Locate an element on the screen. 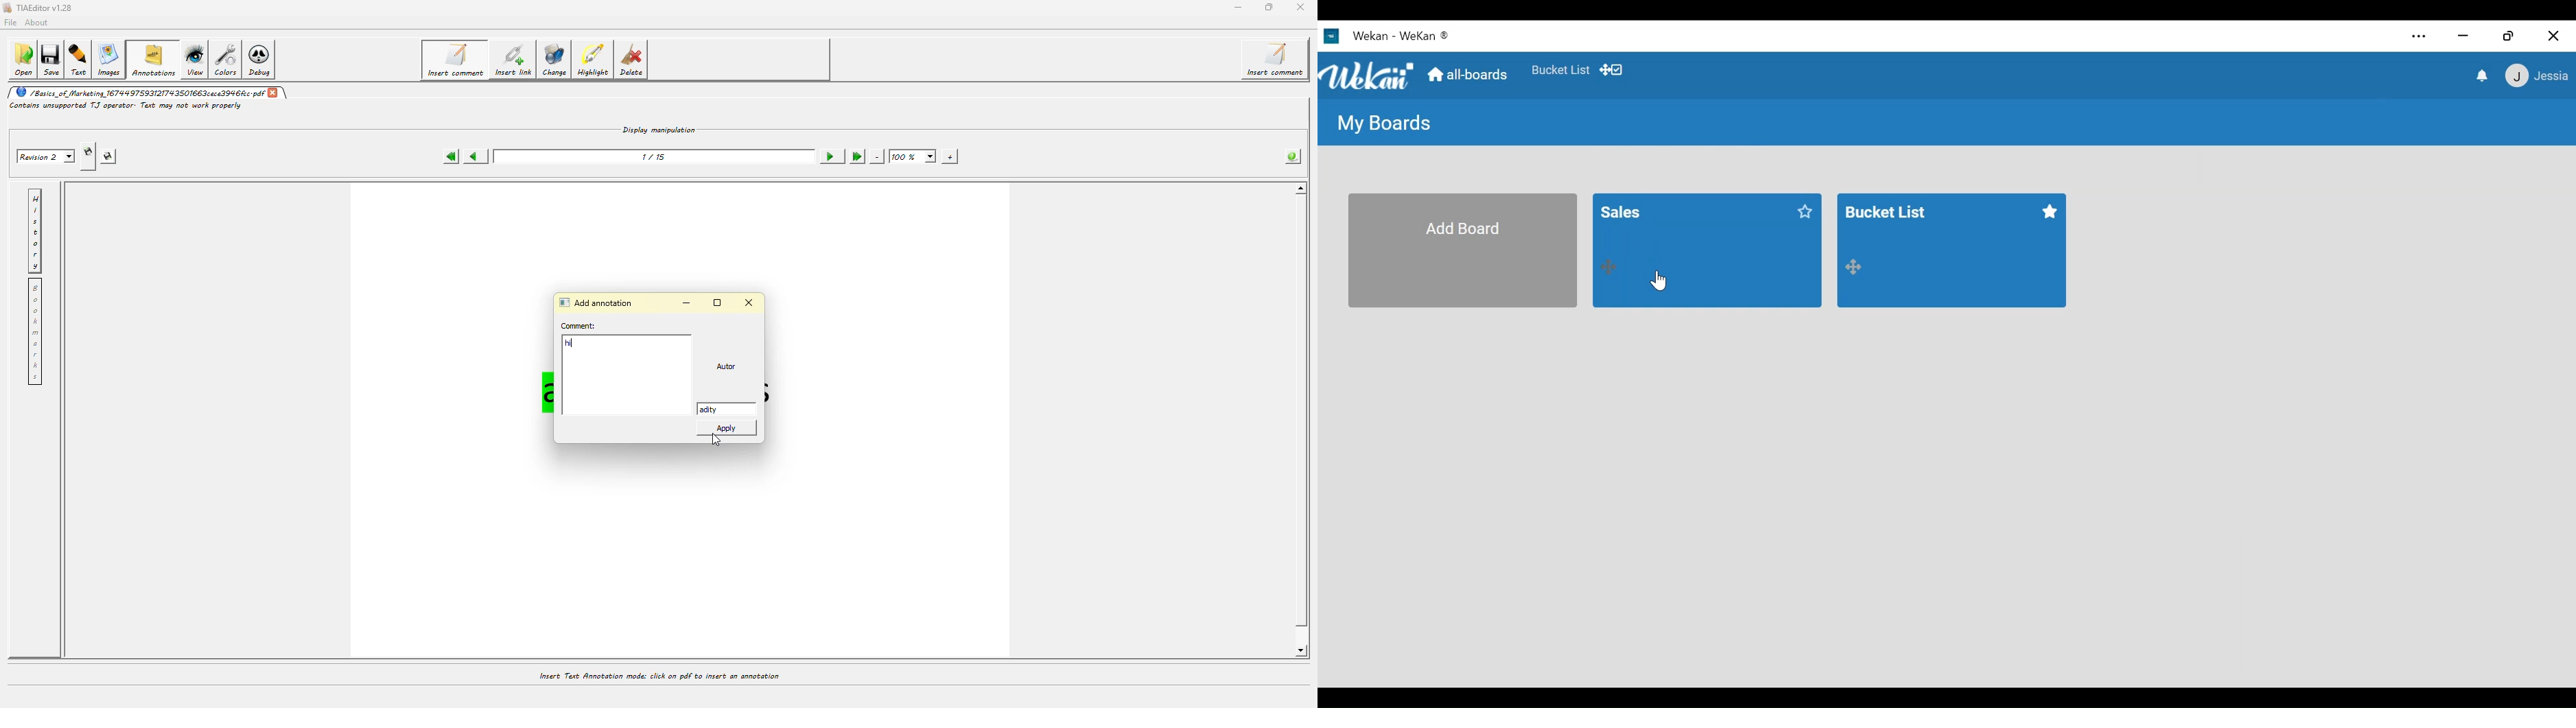 The height and width of the screenshot is (728, 2576). settings and more is located at coordinates (2418, 37).